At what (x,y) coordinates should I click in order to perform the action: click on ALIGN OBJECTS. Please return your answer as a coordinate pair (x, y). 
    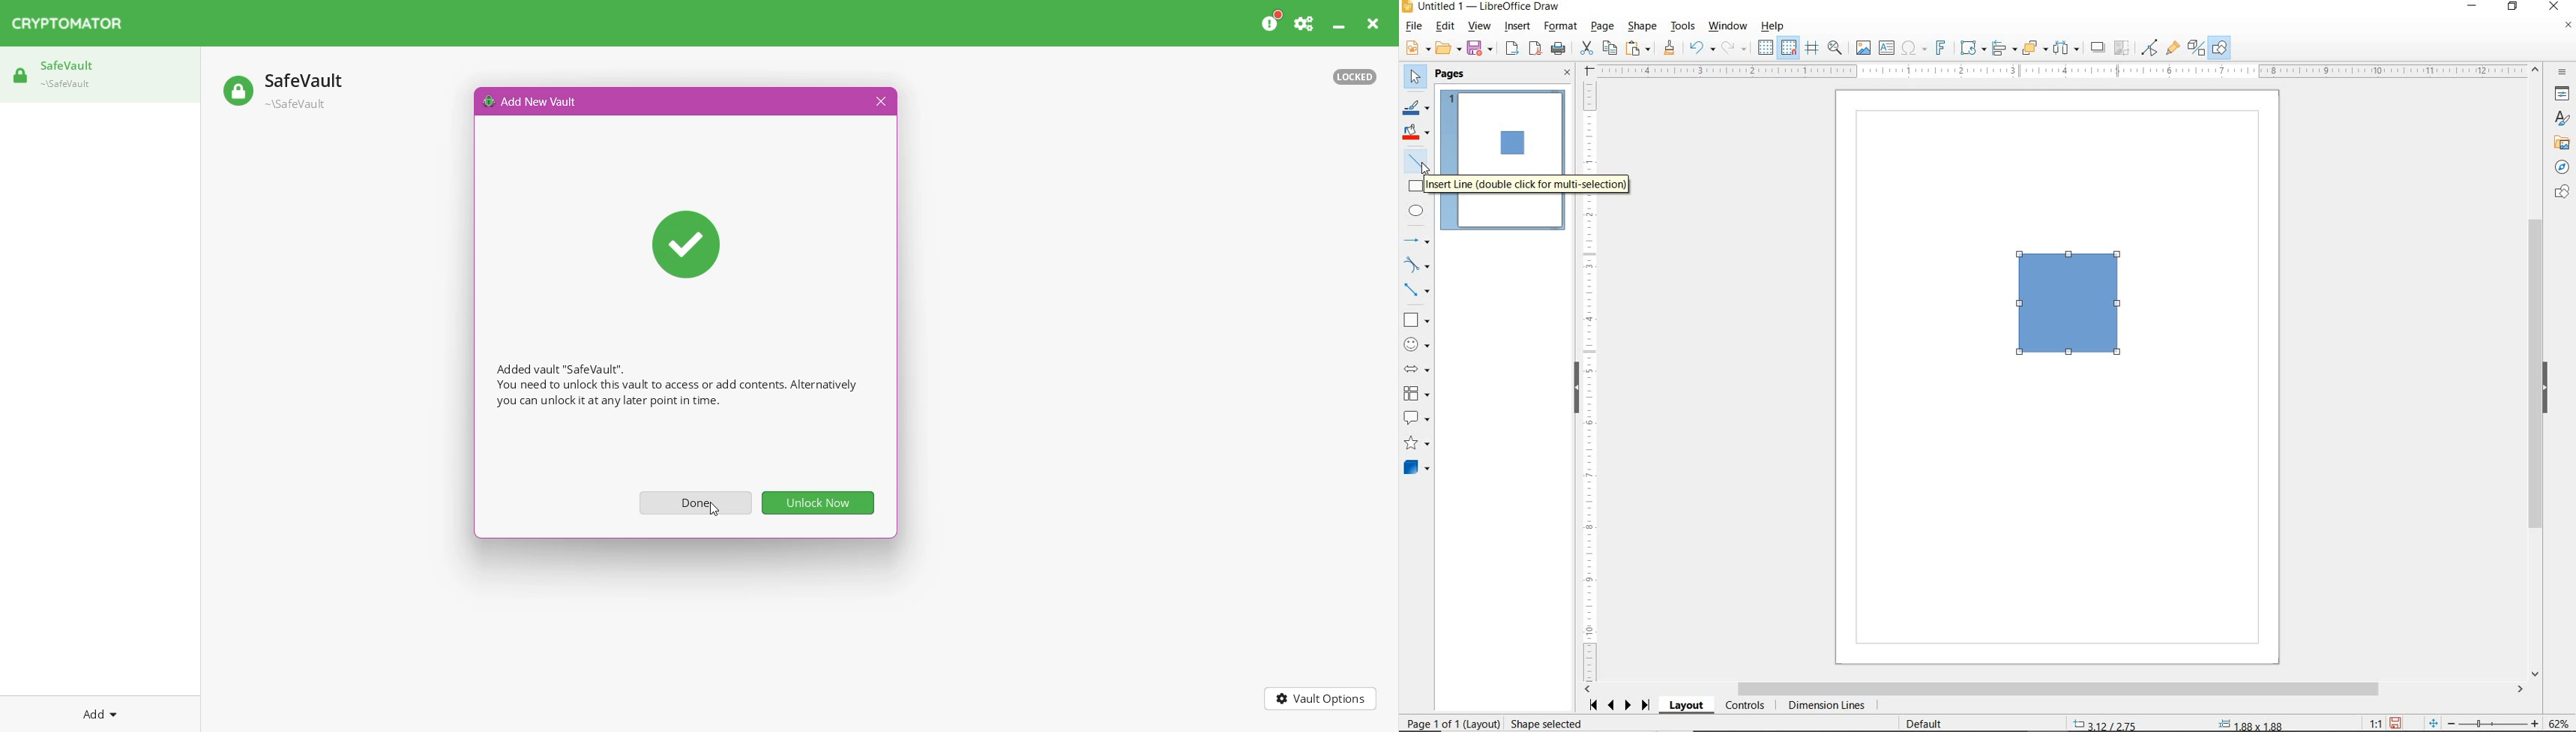
    Looking at the image, I should click on (2004, 48).